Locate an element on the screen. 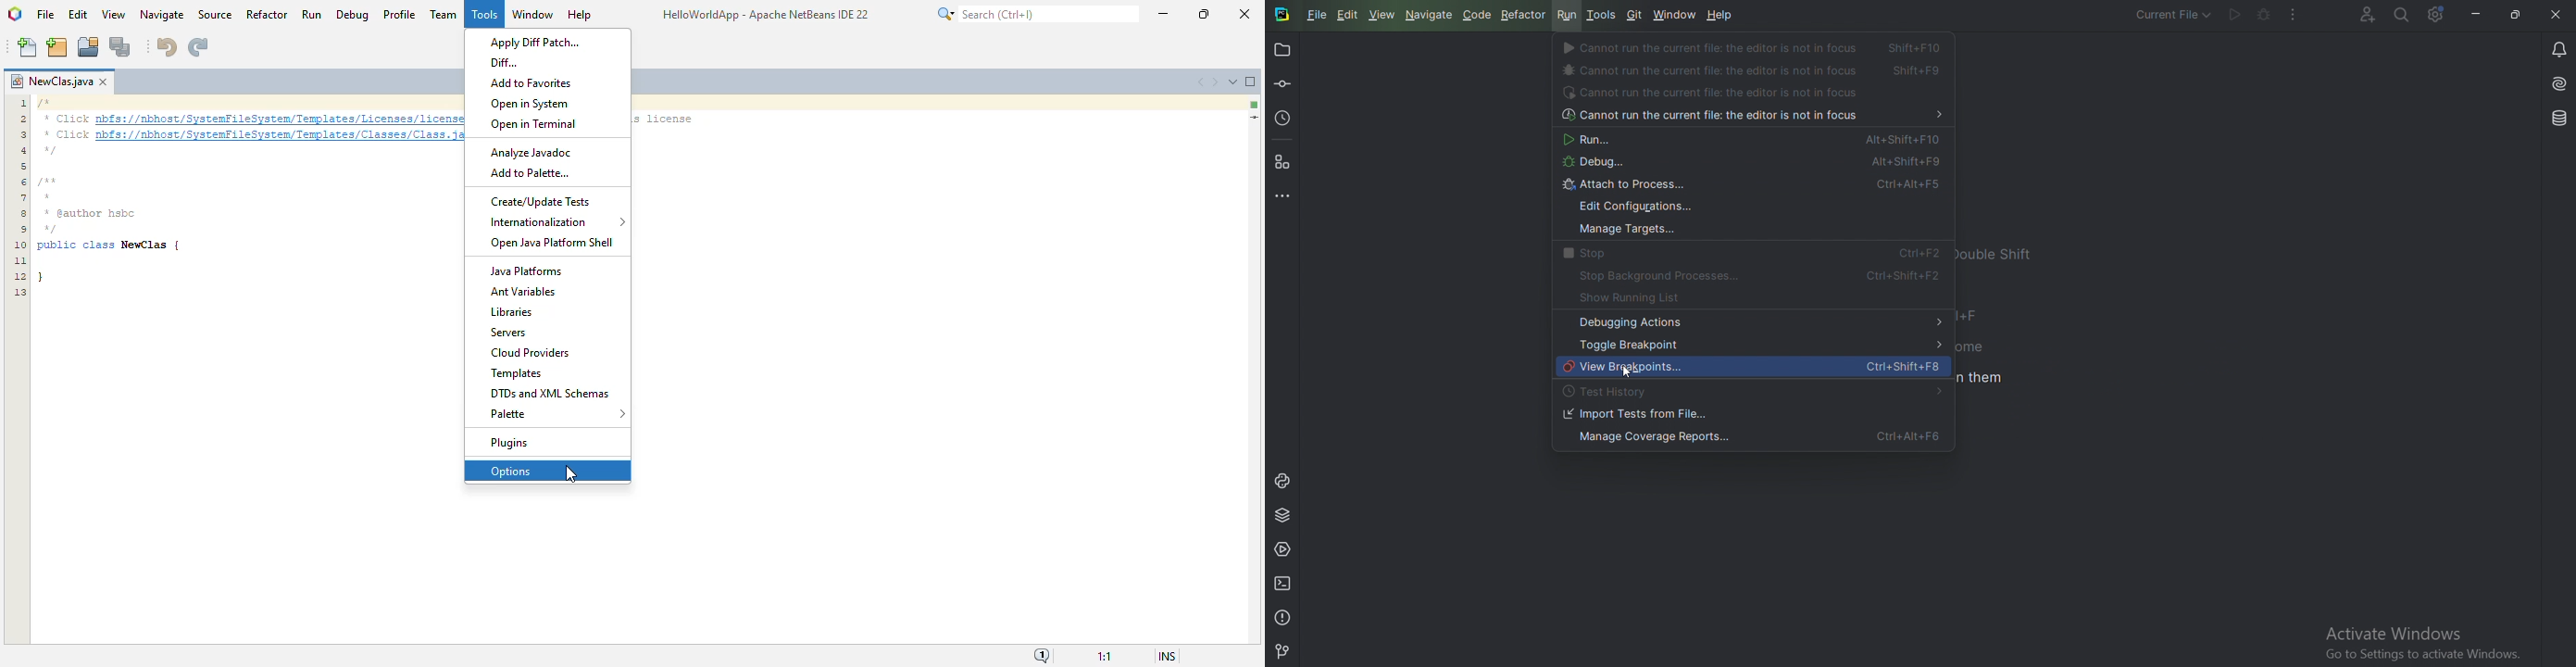 This screenshot has width=2576, height=672. Cursor is located at coordinates (1629, 375).